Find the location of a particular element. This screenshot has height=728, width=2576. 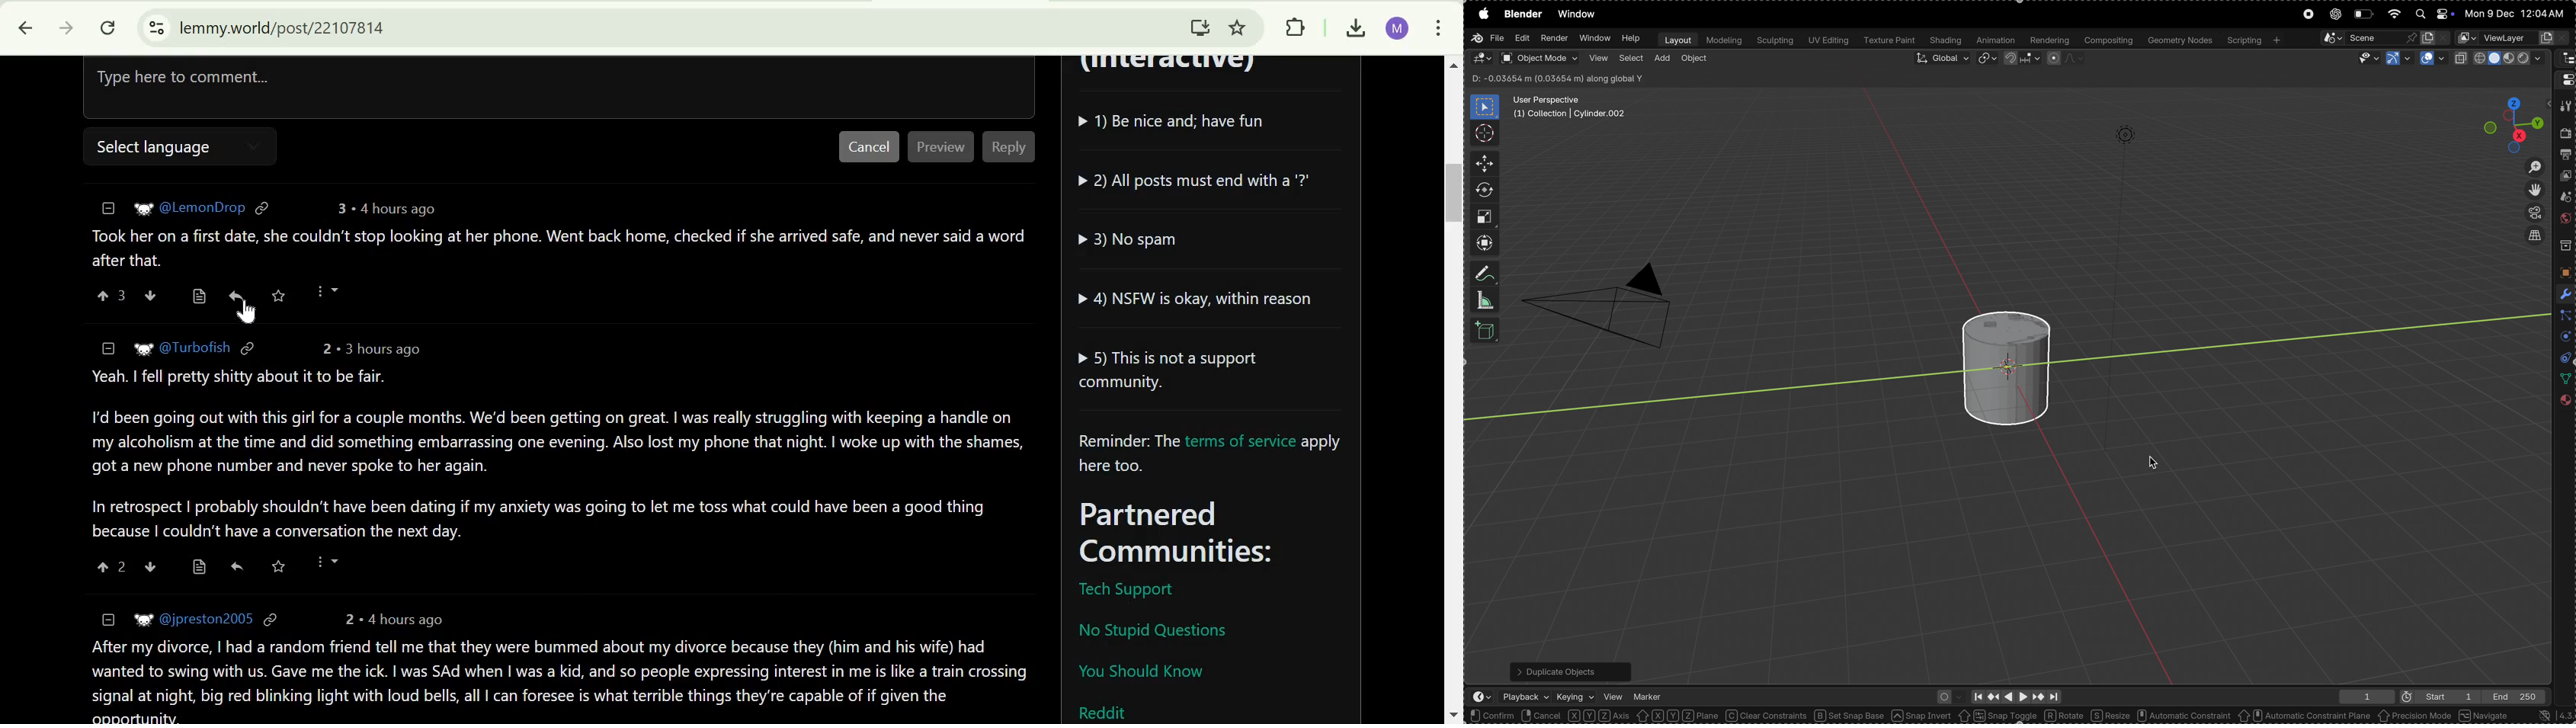

Install Lemmy.World is located at coordinates (1197, 25).